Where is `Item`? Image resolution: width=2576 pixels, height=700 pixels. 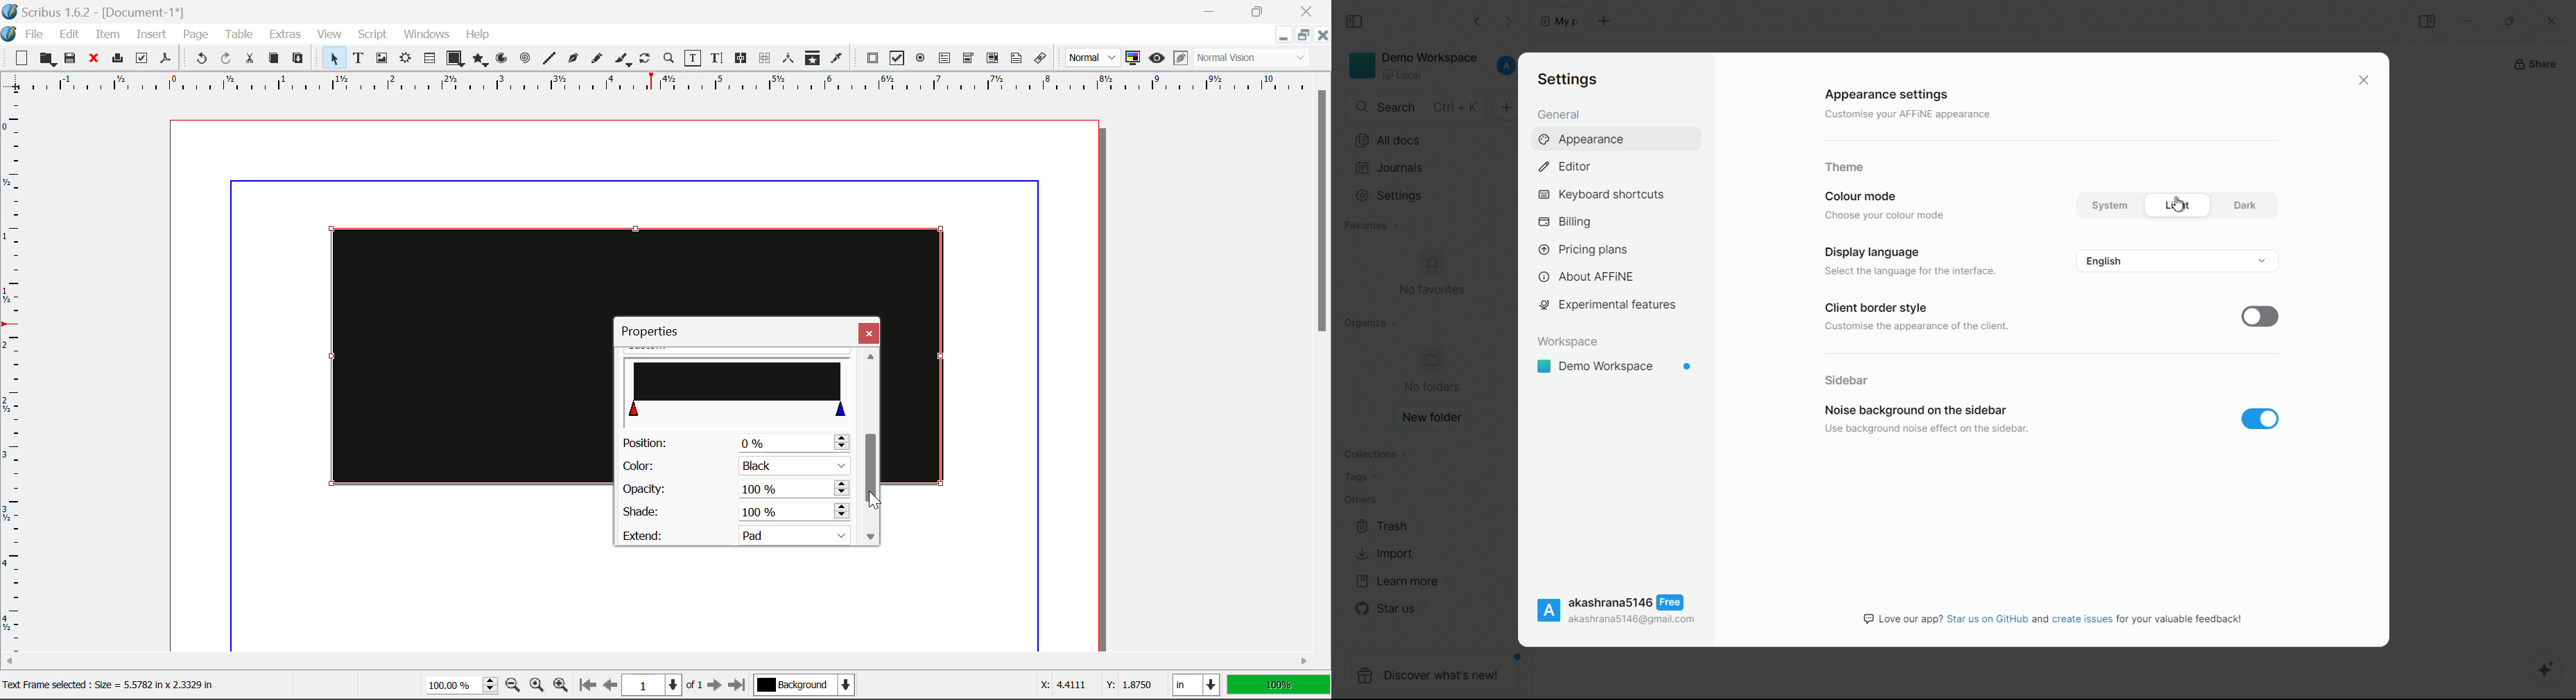
Item is located at coordinates (108, 36).